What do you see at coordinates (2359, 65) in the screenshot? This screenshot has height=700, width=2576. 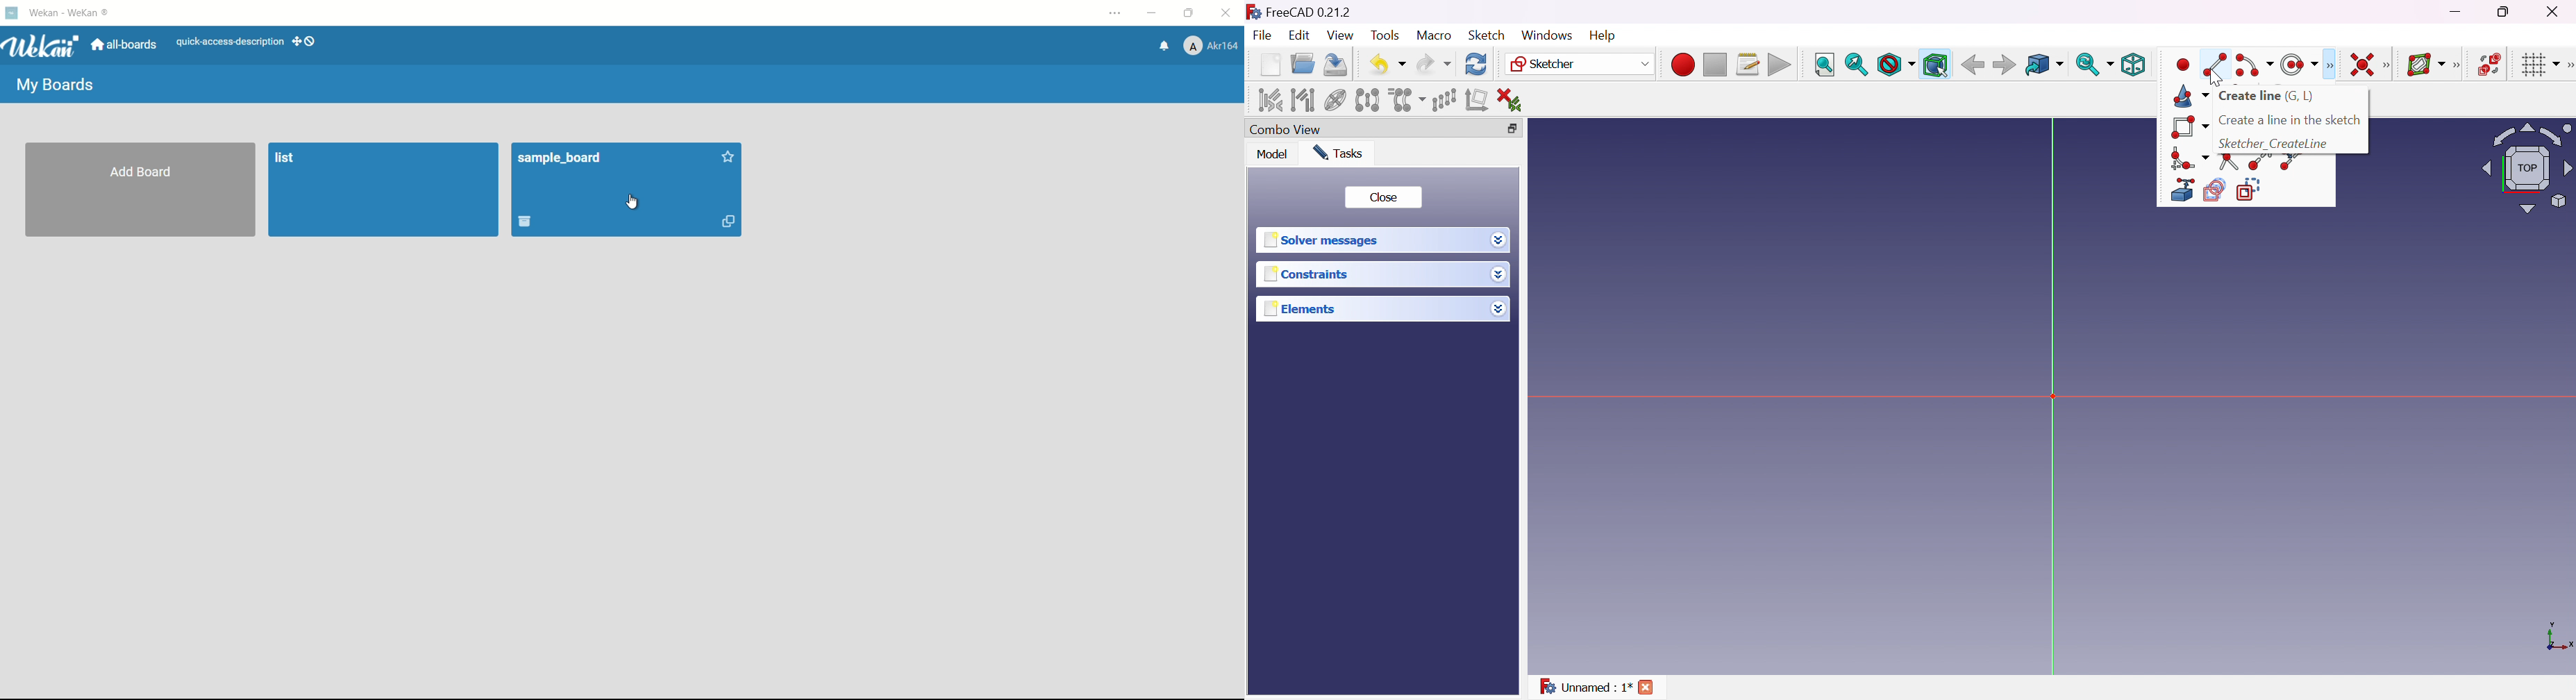 I see `Constrain coincident` at bounding box center [2359, 65].